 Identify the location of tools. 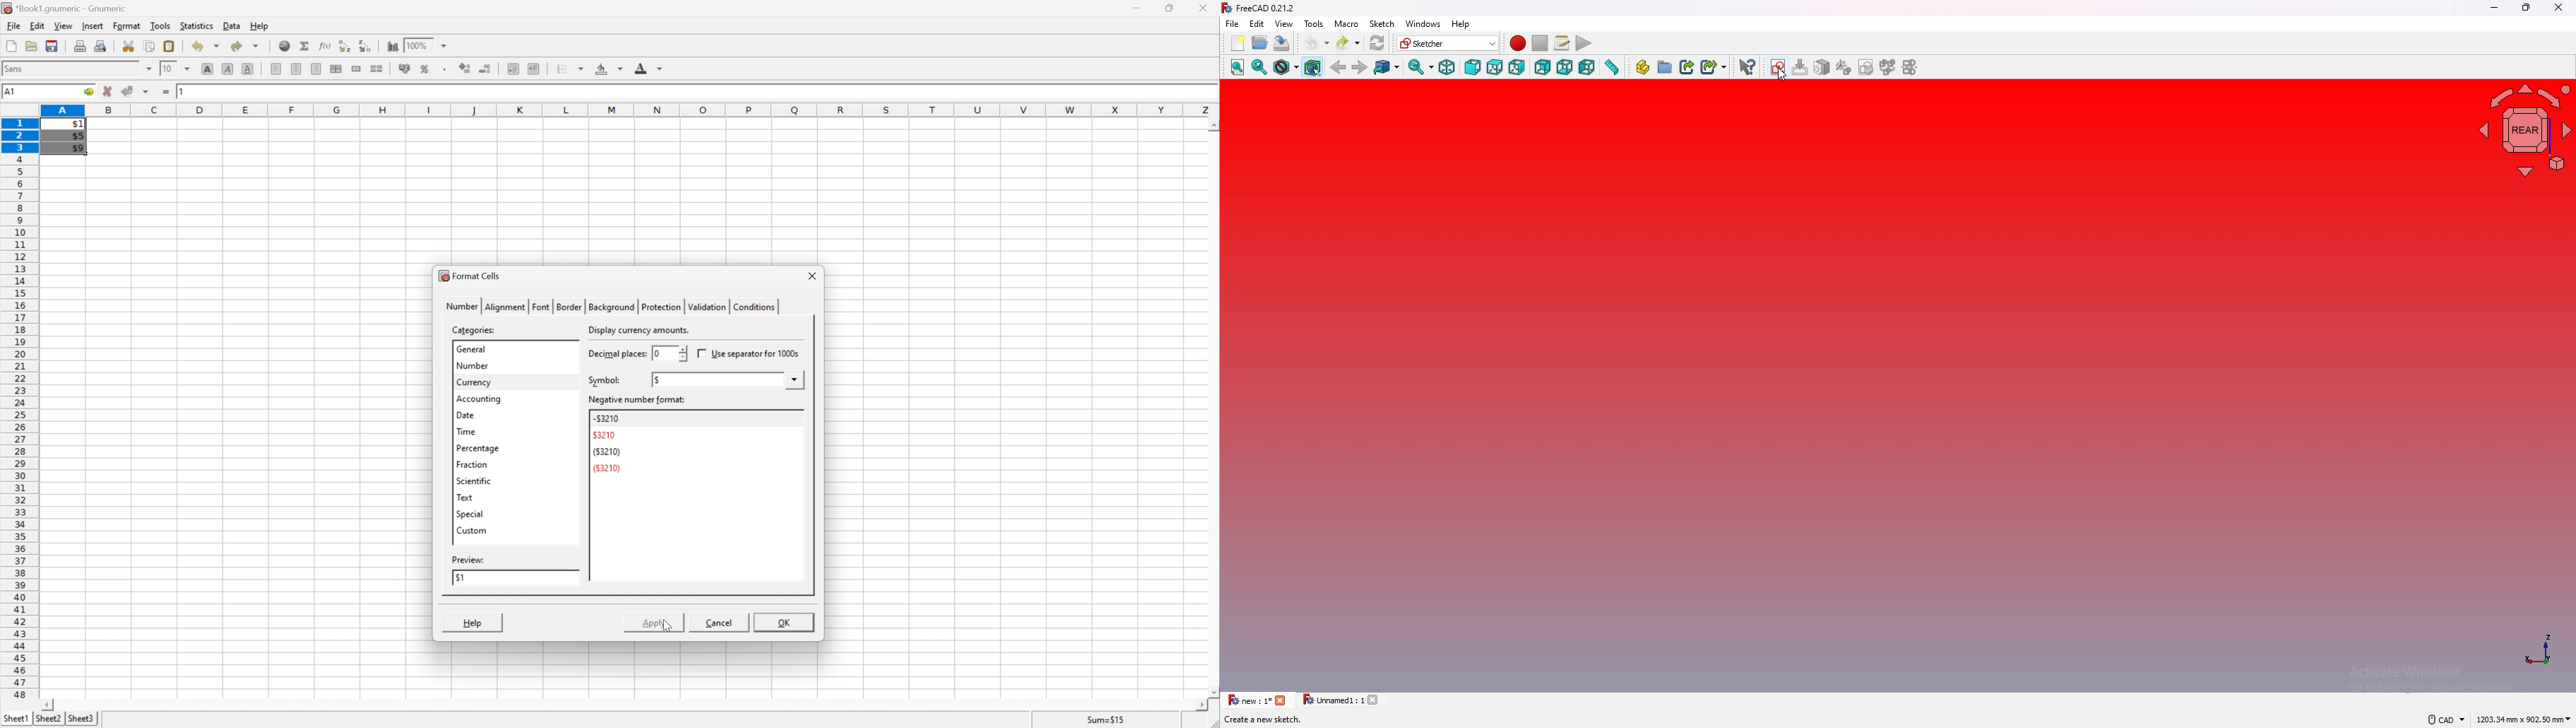
(1314, 23).